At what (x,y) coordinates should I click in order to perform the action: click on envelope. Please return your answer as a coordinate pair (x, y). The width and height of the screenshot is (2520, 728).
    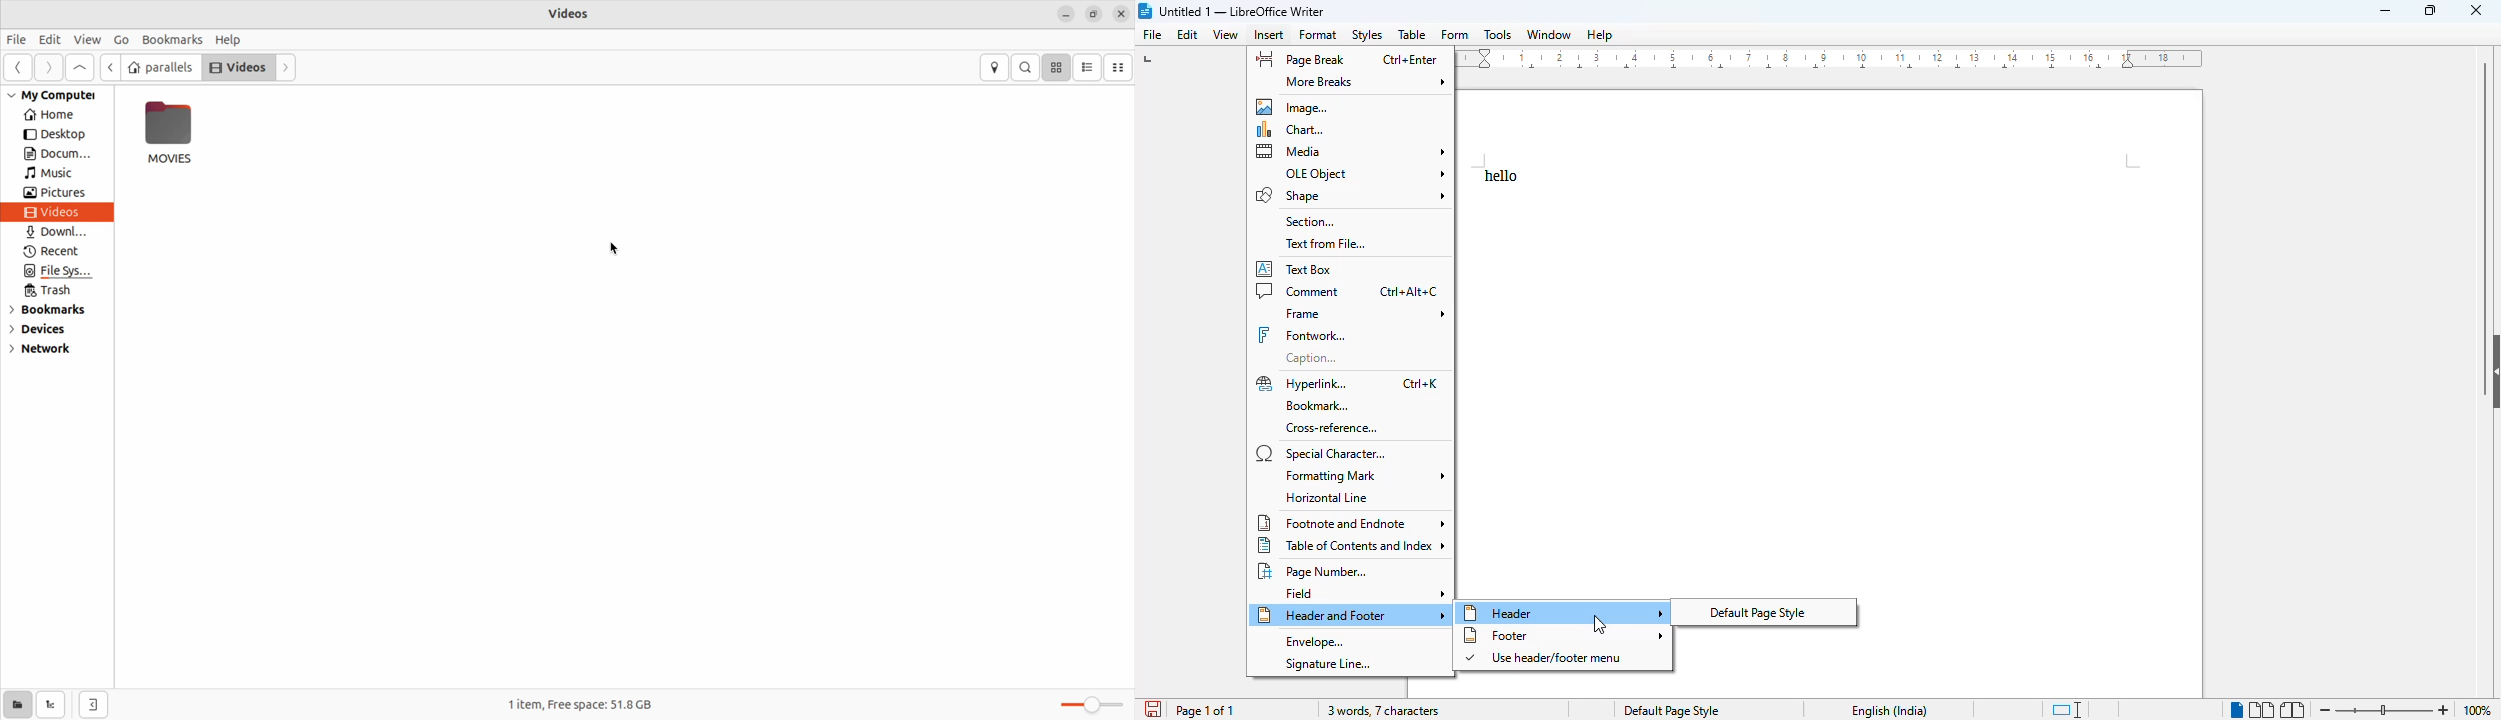
    Looking at the image, I should click on (1314, 642).